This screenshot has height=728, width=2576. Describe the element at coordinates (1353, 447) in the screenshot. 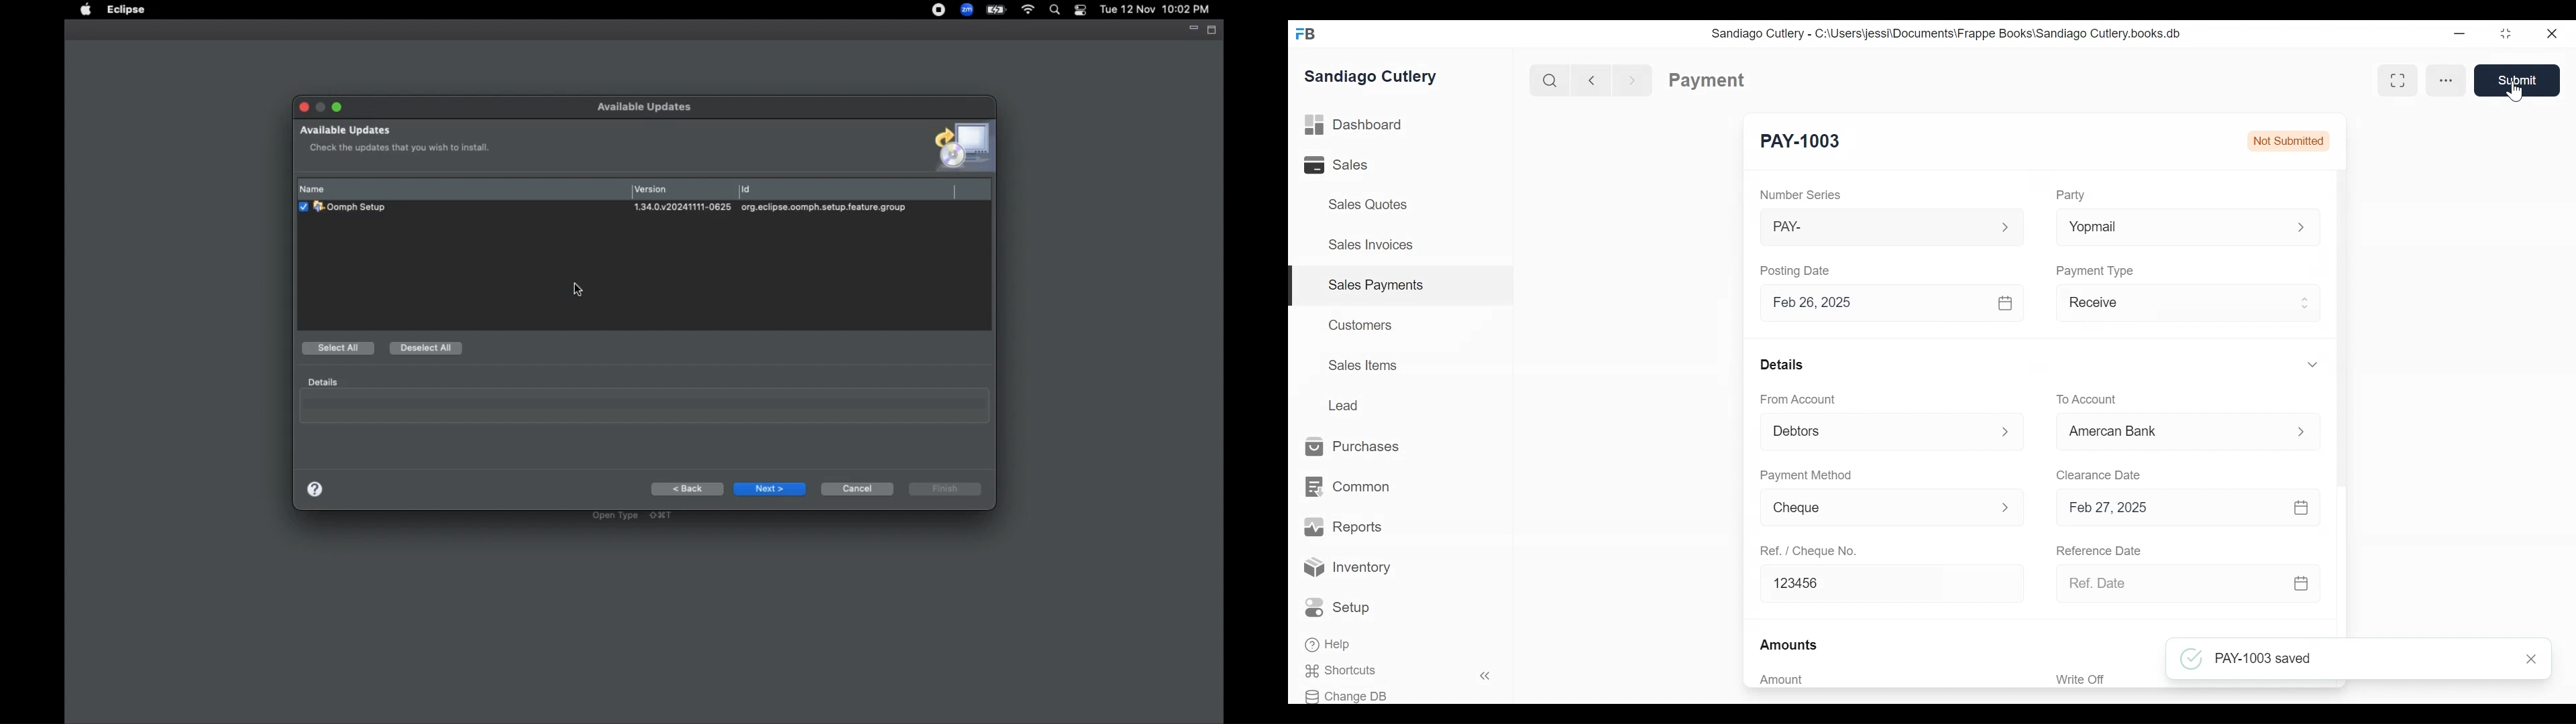

I see `Purchases` at that location.